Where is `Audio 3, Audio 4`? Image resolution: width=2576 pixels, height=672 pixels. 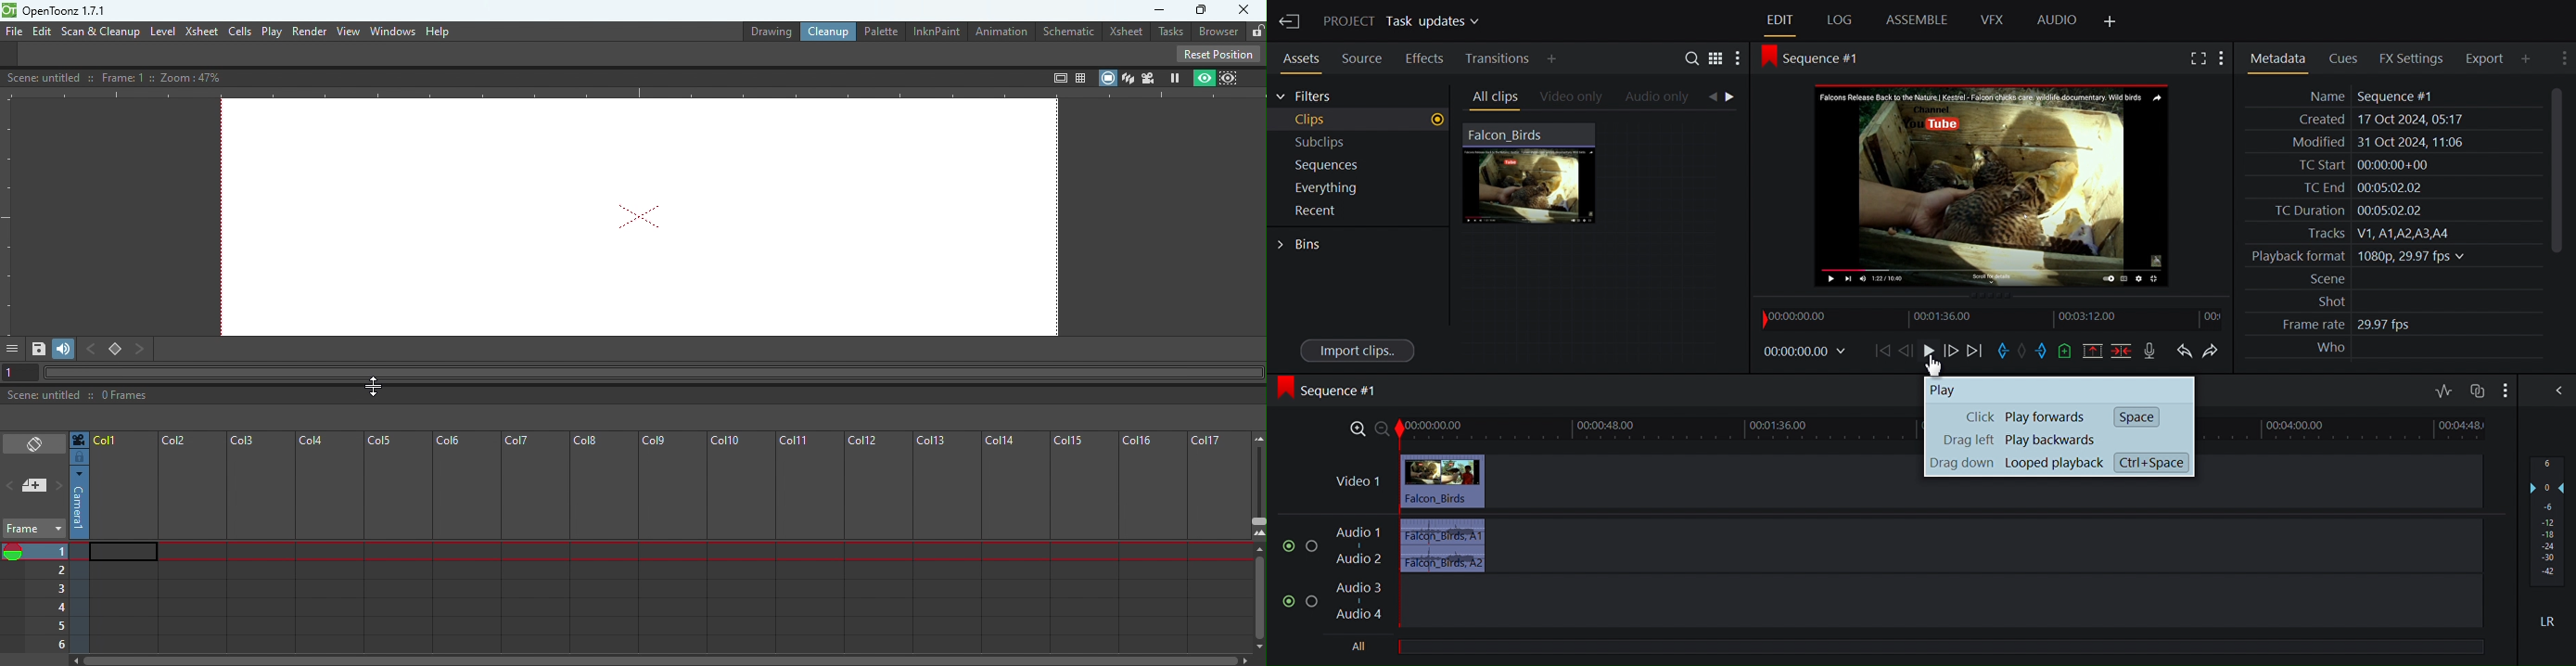 Audio 3, Audio 4 is located at coordinates (1906, 602).